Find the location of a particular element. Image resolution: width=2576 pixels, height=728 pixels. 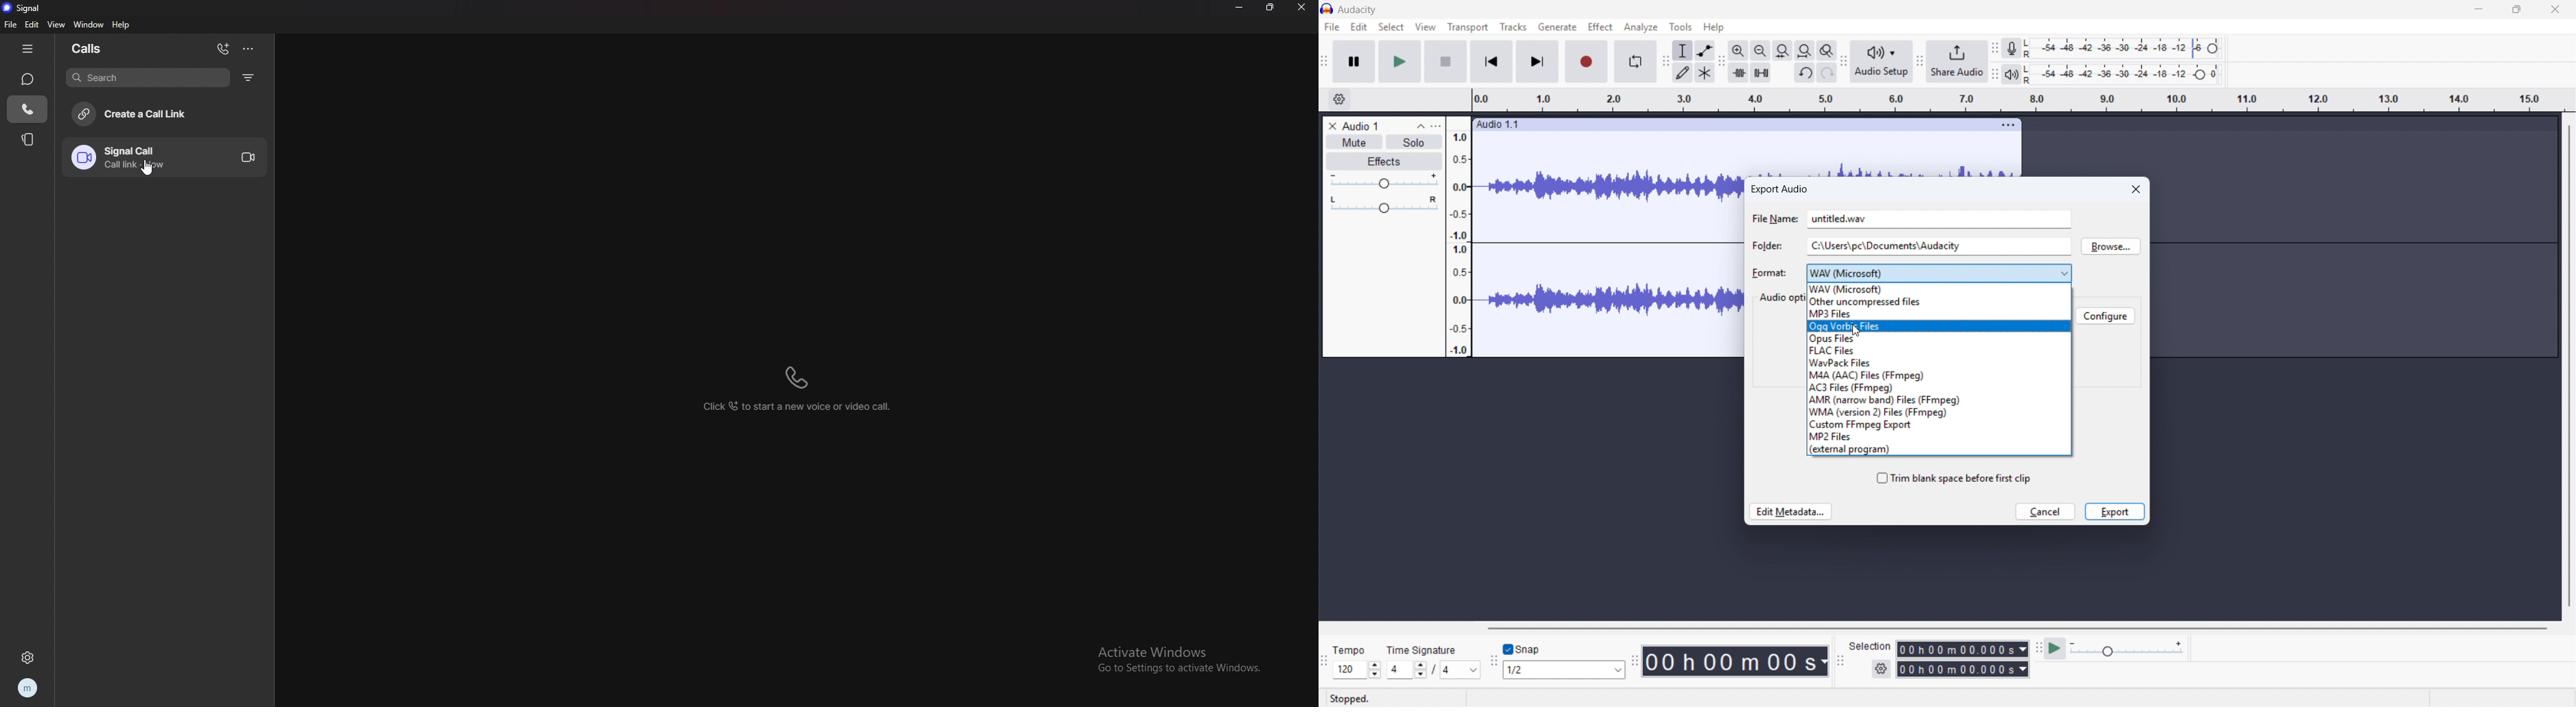

Envelope tool  is located at coordinates (1704, 50).